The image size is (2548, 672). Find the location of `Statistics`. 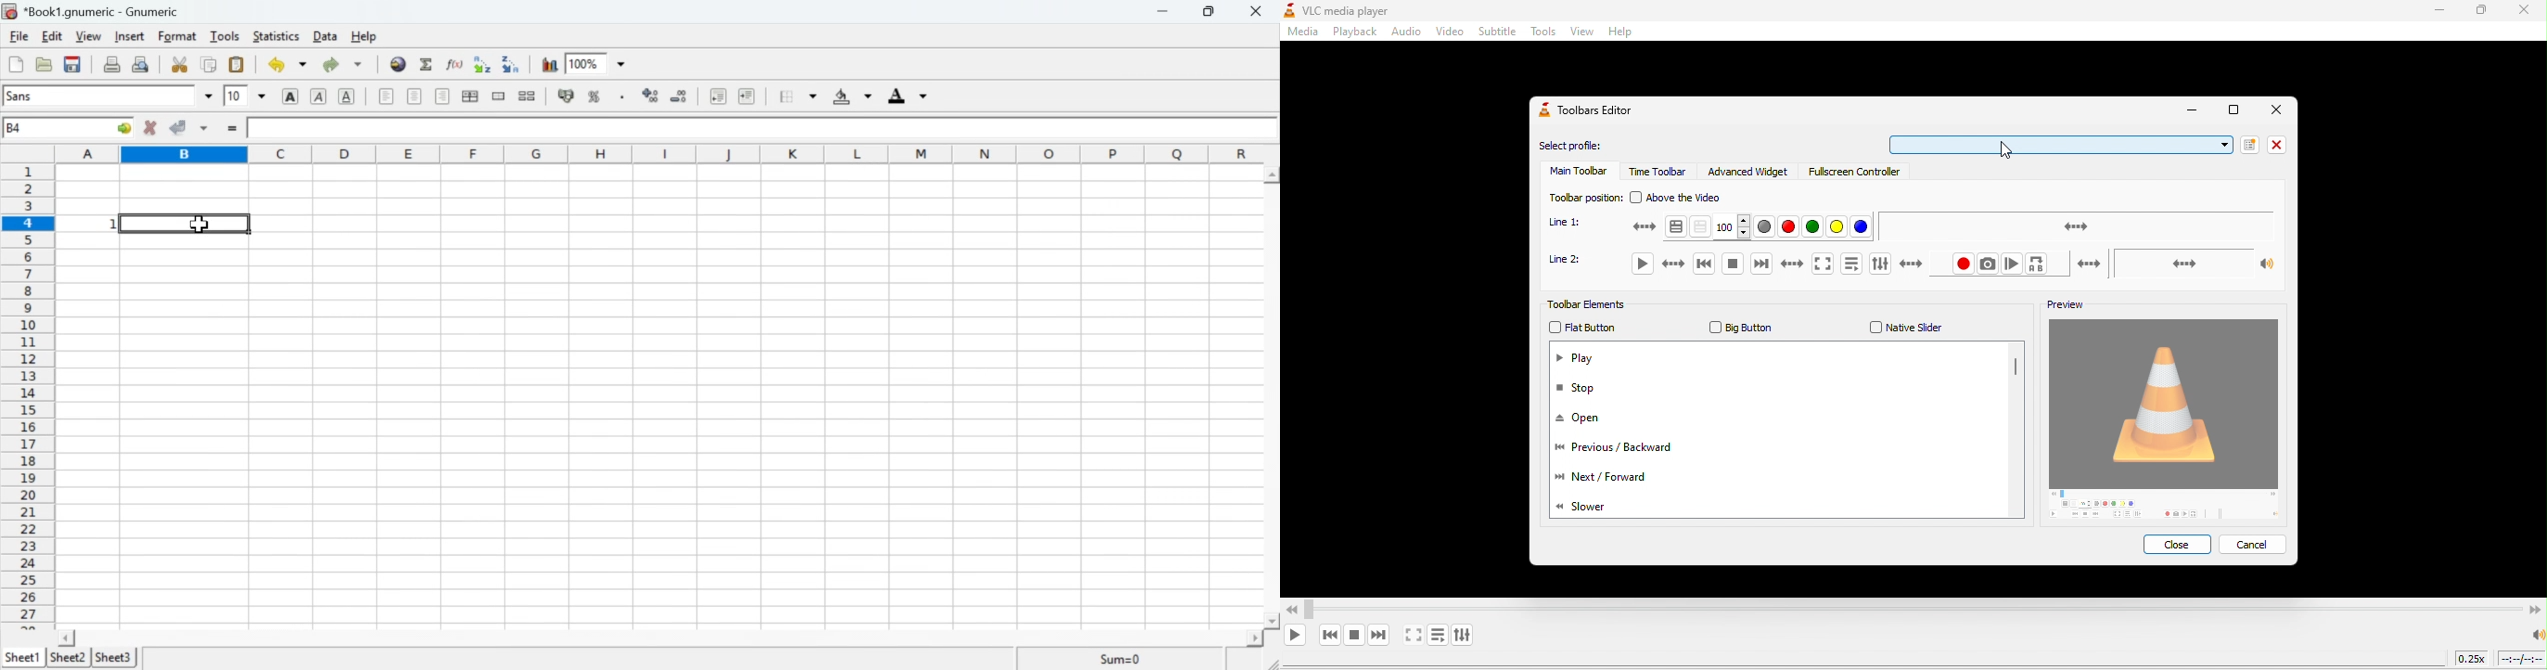

Statistics is located at coordinates (277, 36).